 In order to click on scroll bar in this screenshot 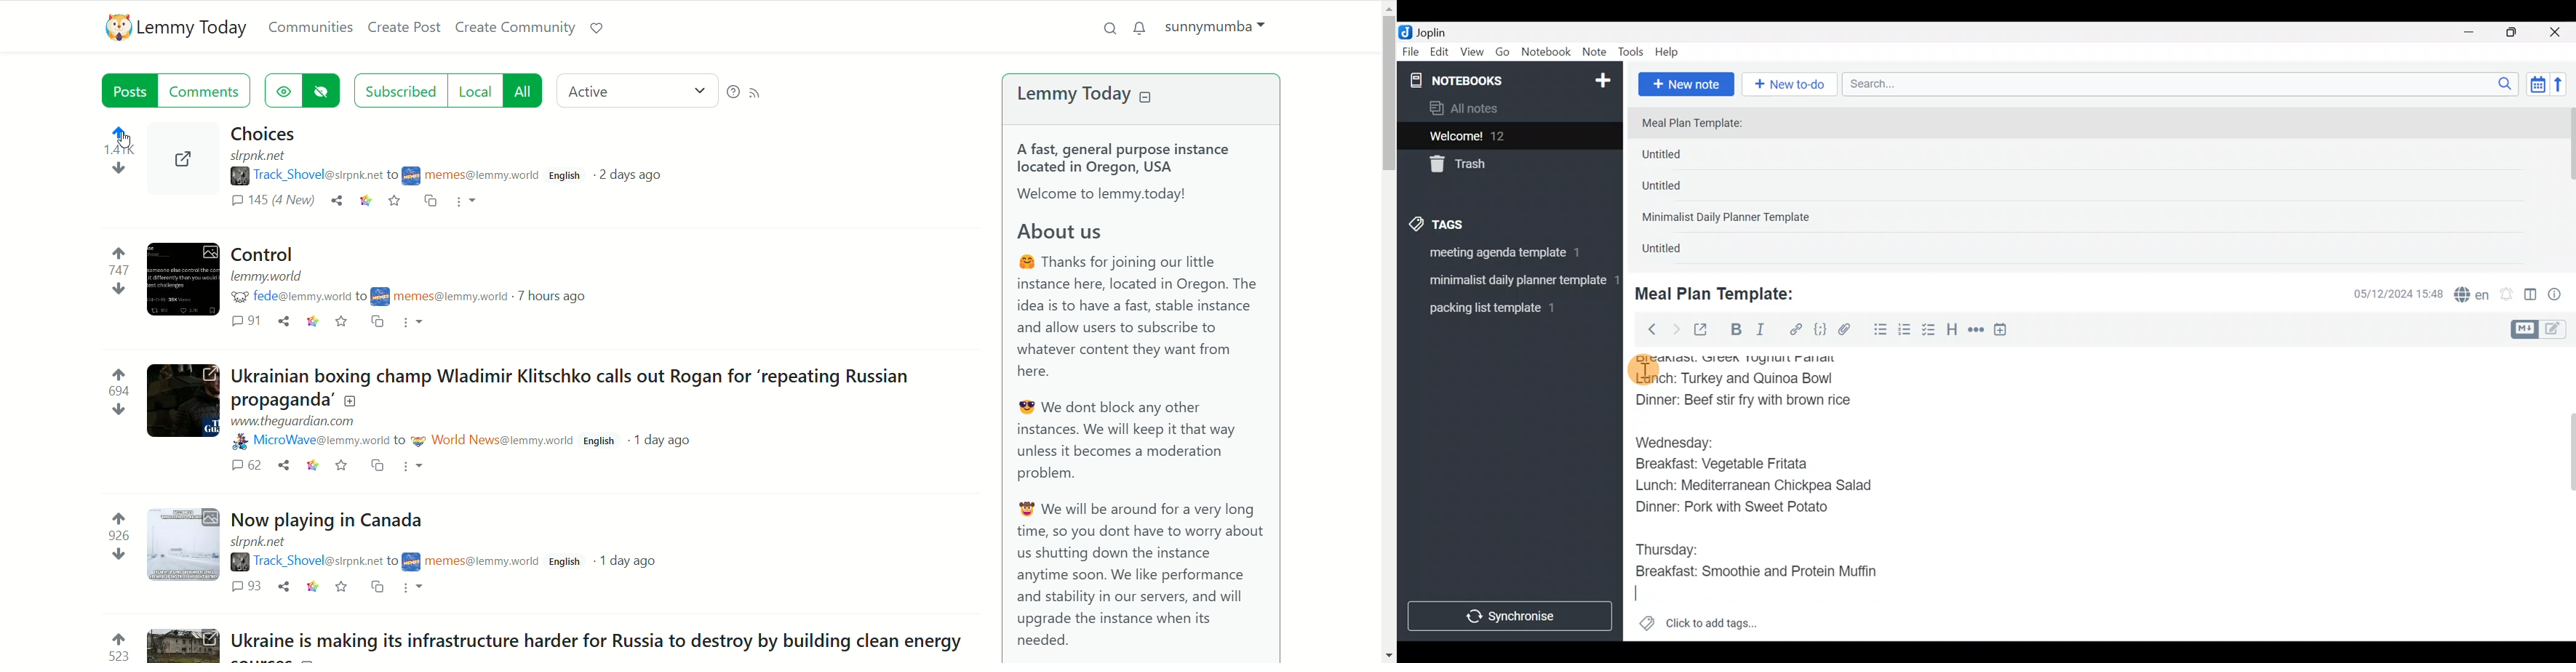, I will do `click(2568, 185)`.